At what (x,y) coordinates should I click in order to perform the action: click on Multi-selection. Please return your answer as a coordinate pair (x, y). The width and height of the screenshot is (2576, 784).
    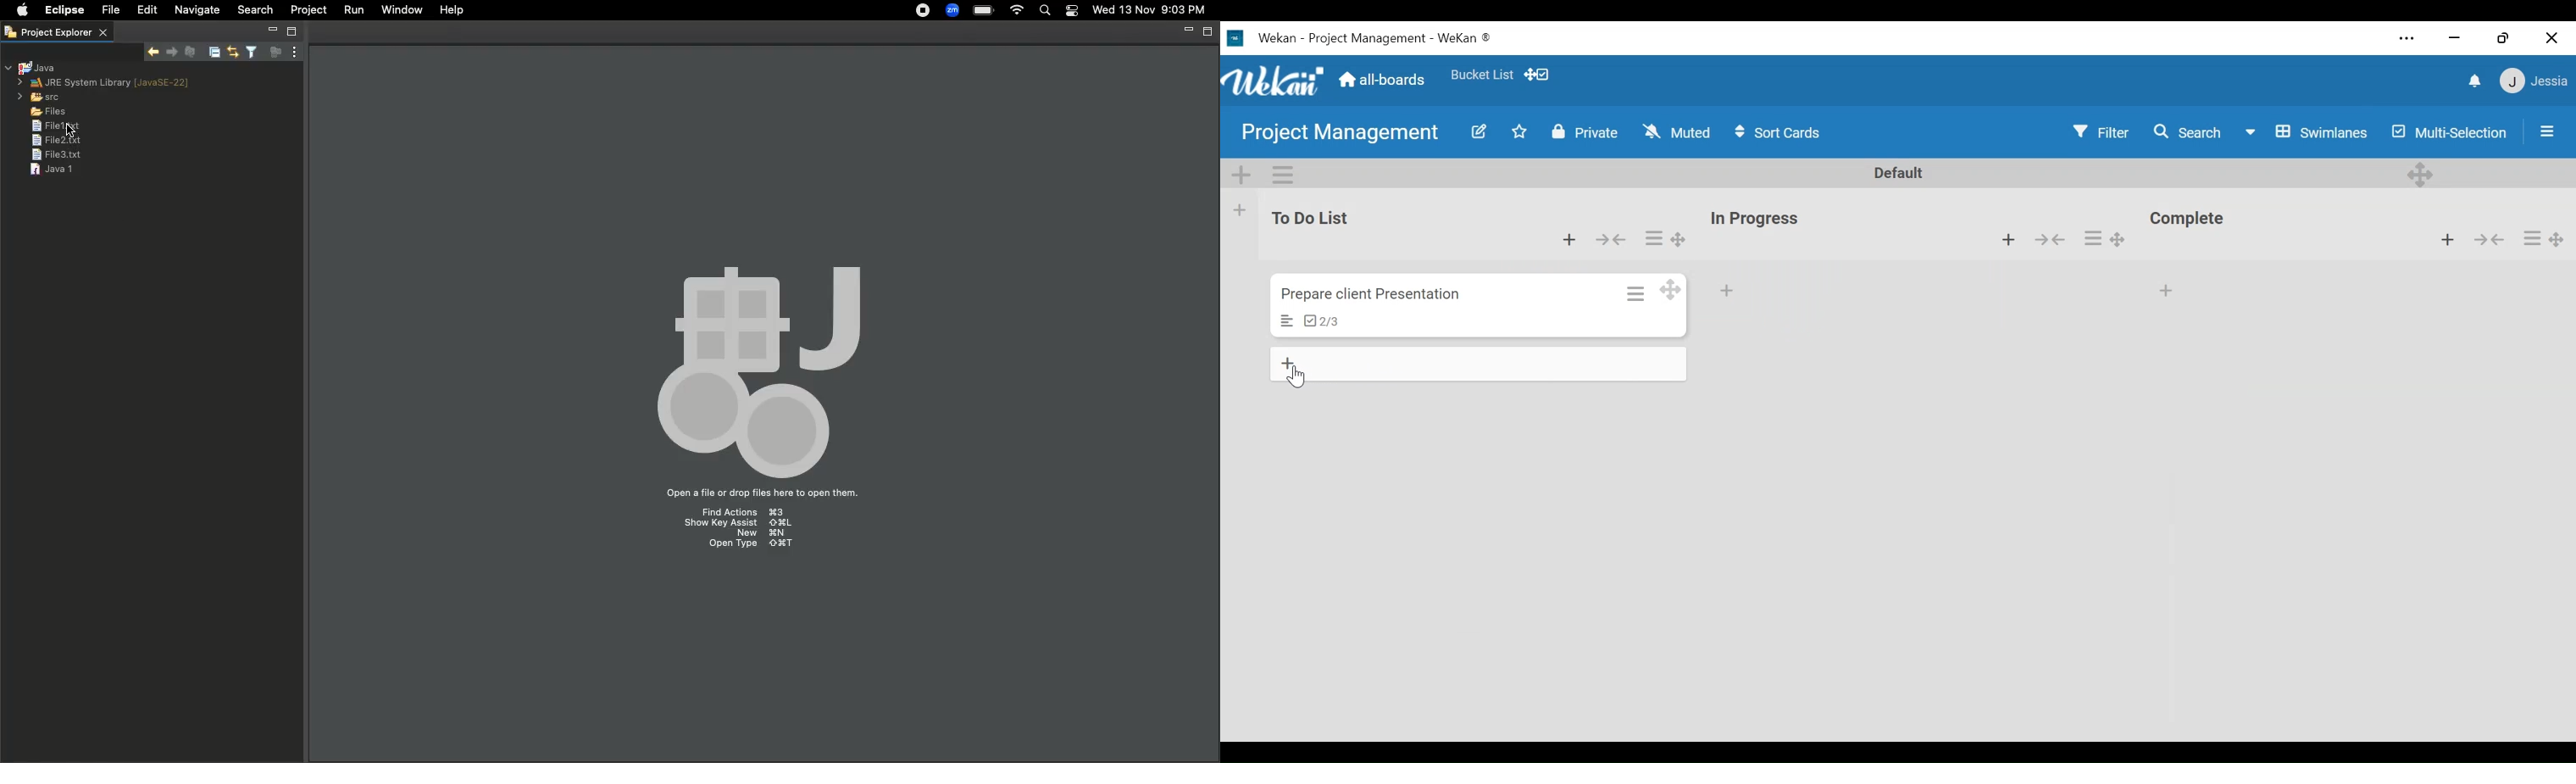
    Looking at the image, I should click on (2446, 131).